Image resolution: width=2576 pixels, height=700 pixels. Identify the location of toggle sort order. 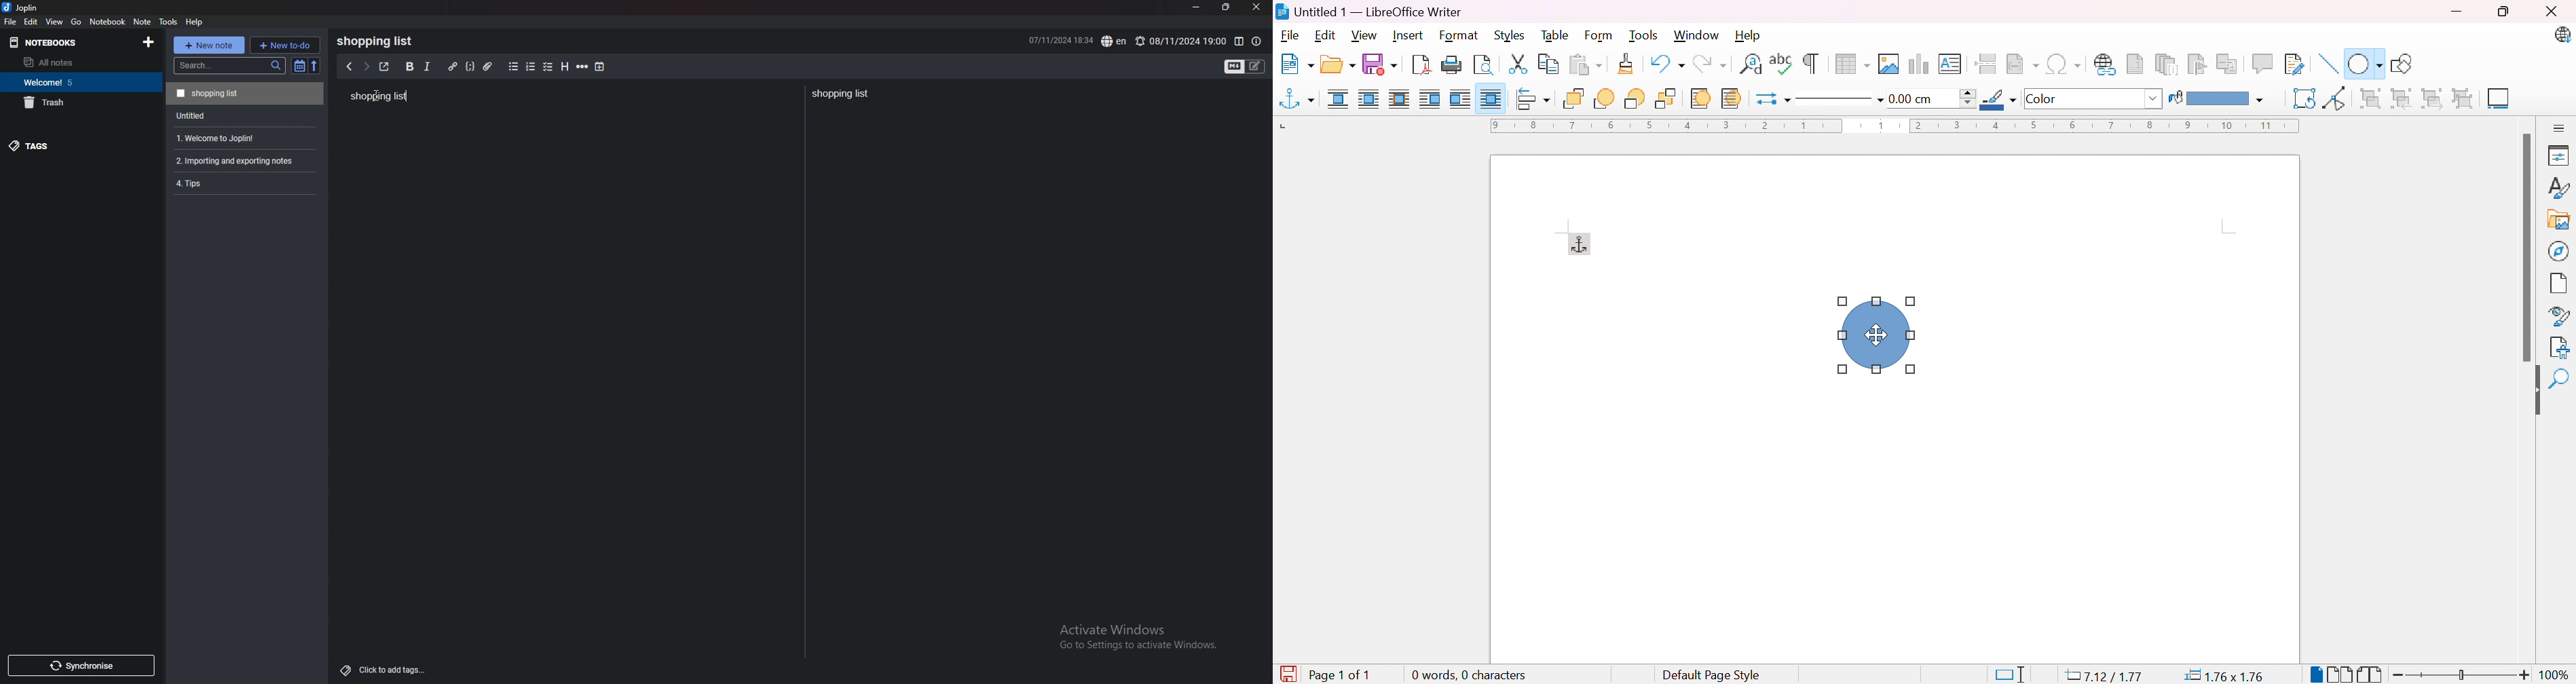
(300, 66).